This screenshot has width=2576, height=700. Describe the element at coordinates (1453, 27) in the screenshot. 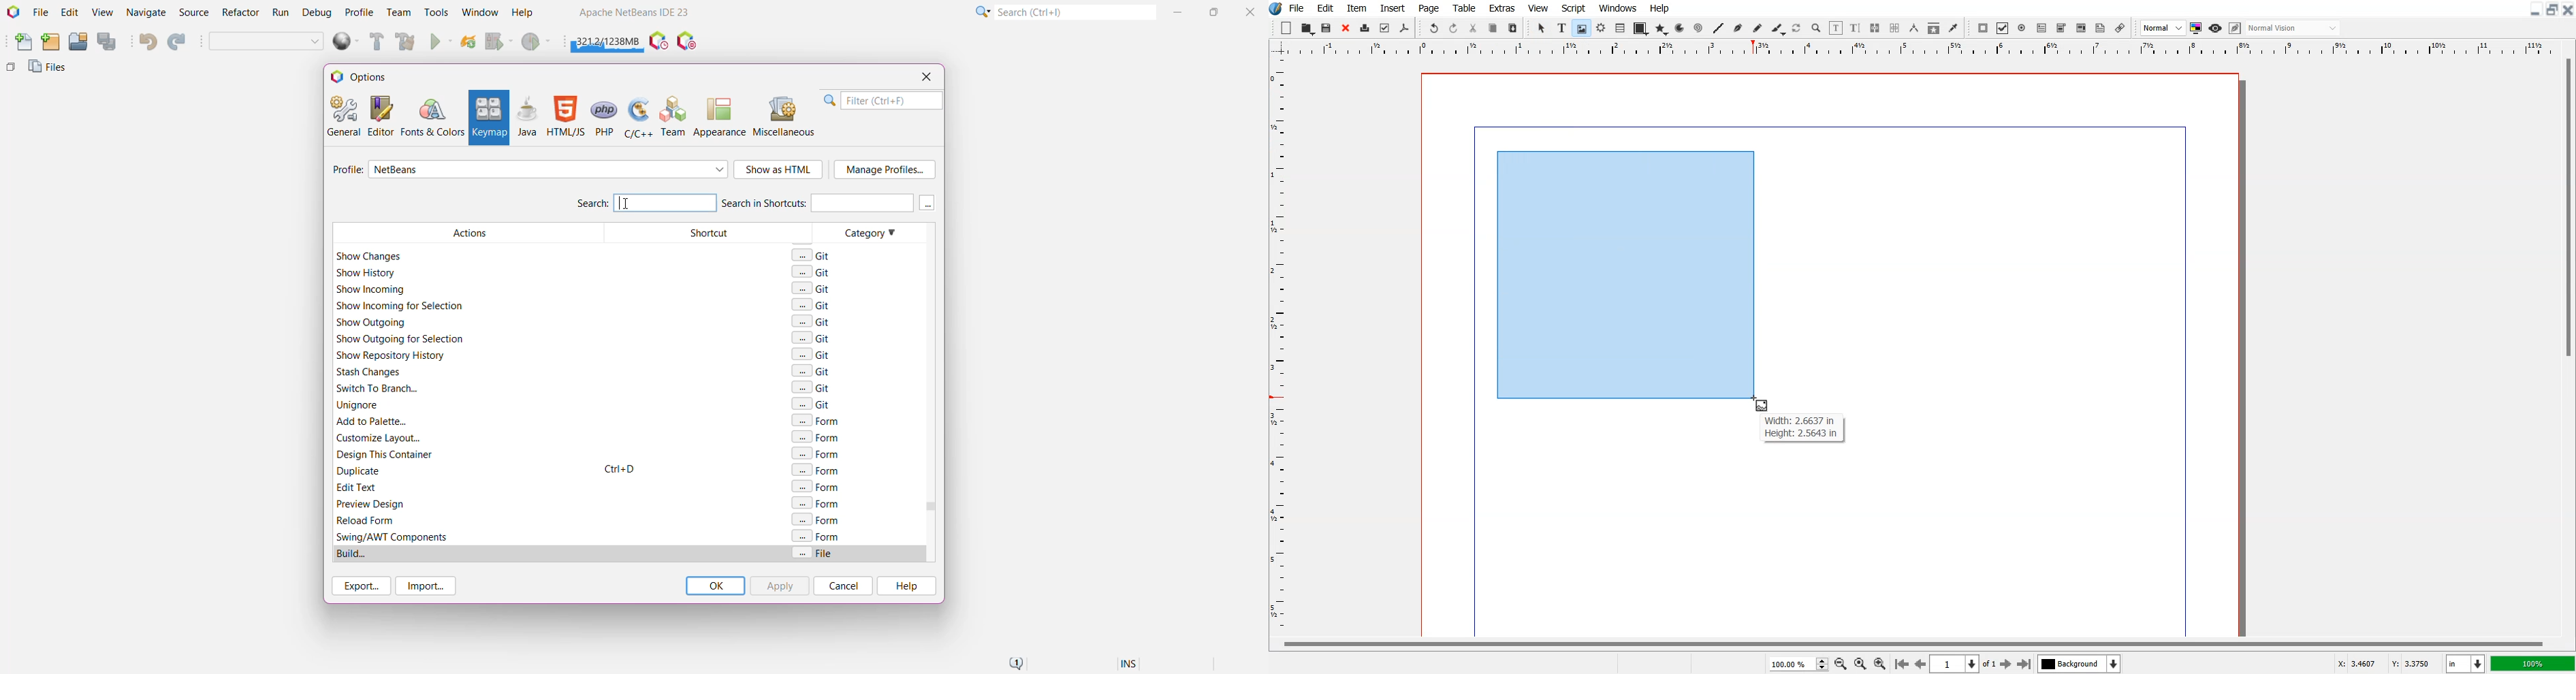

I see `Redo` at that location.